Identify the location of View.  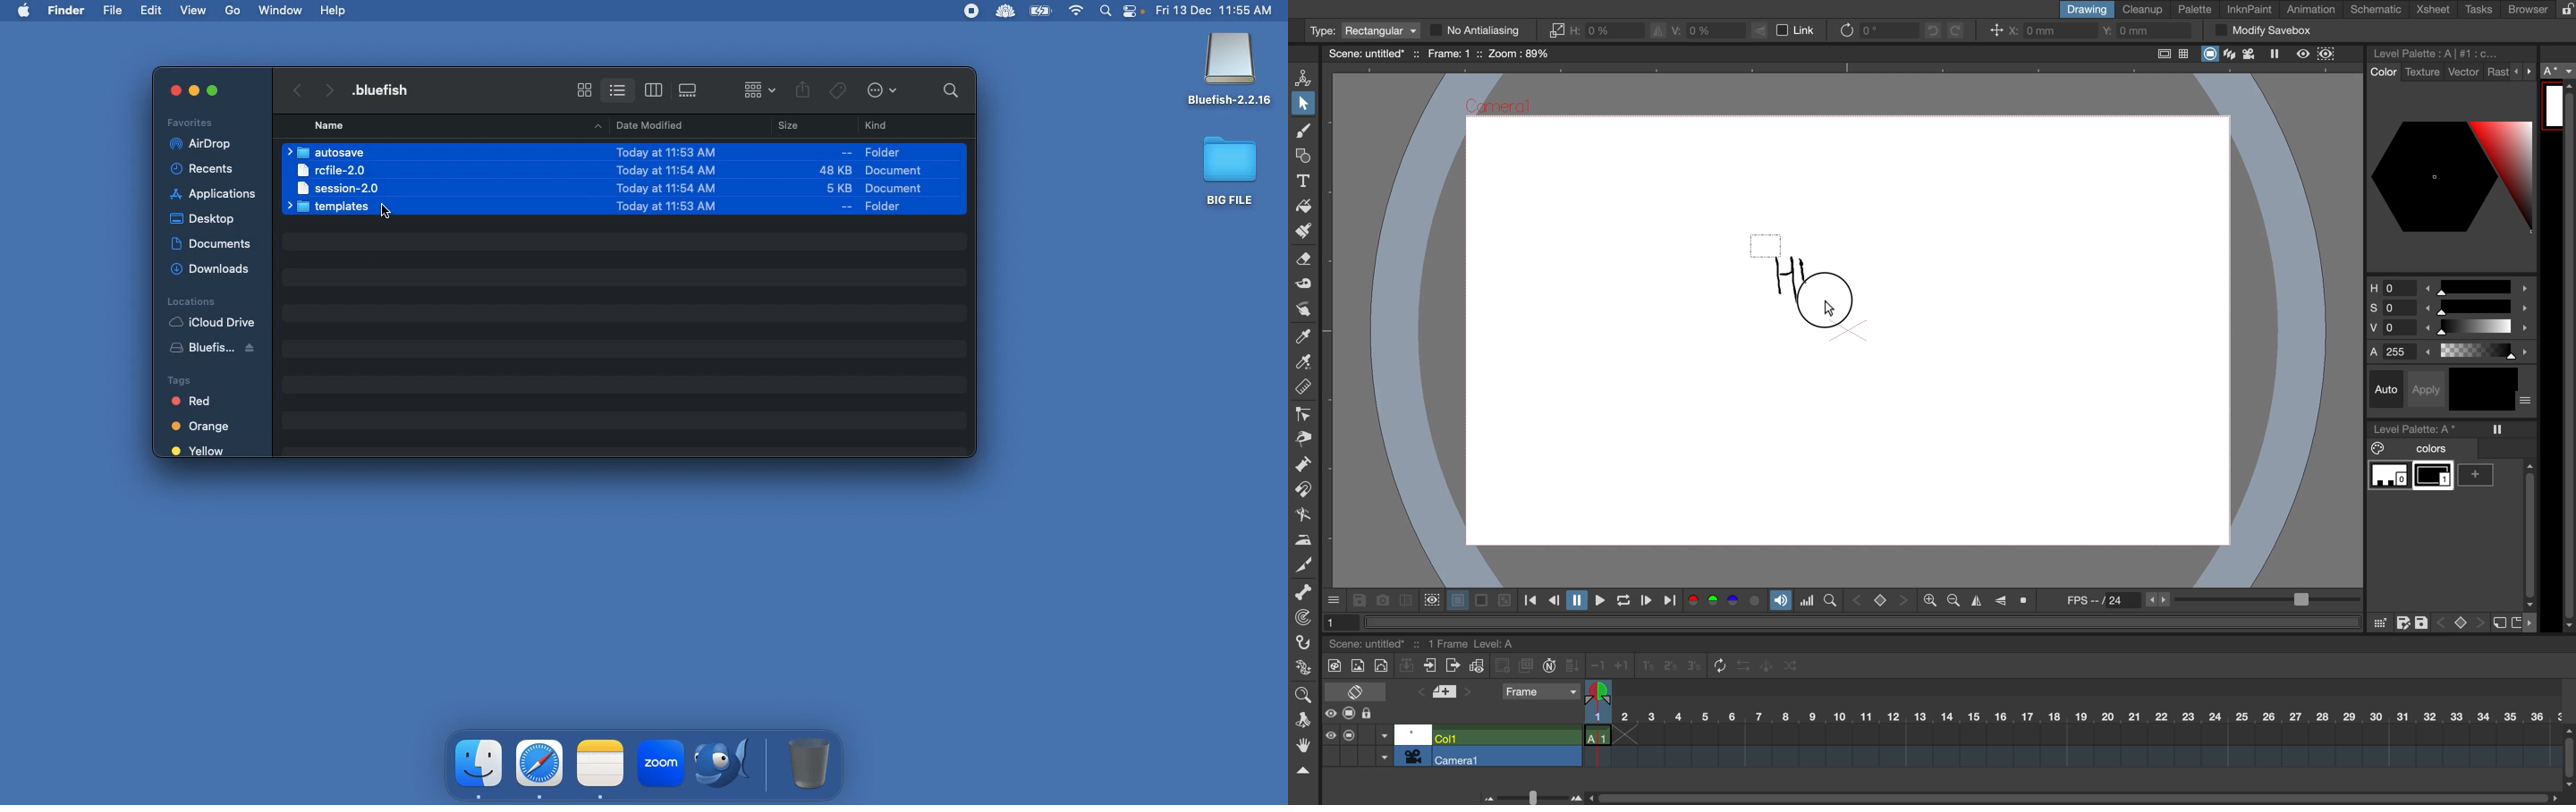
(195, 9).